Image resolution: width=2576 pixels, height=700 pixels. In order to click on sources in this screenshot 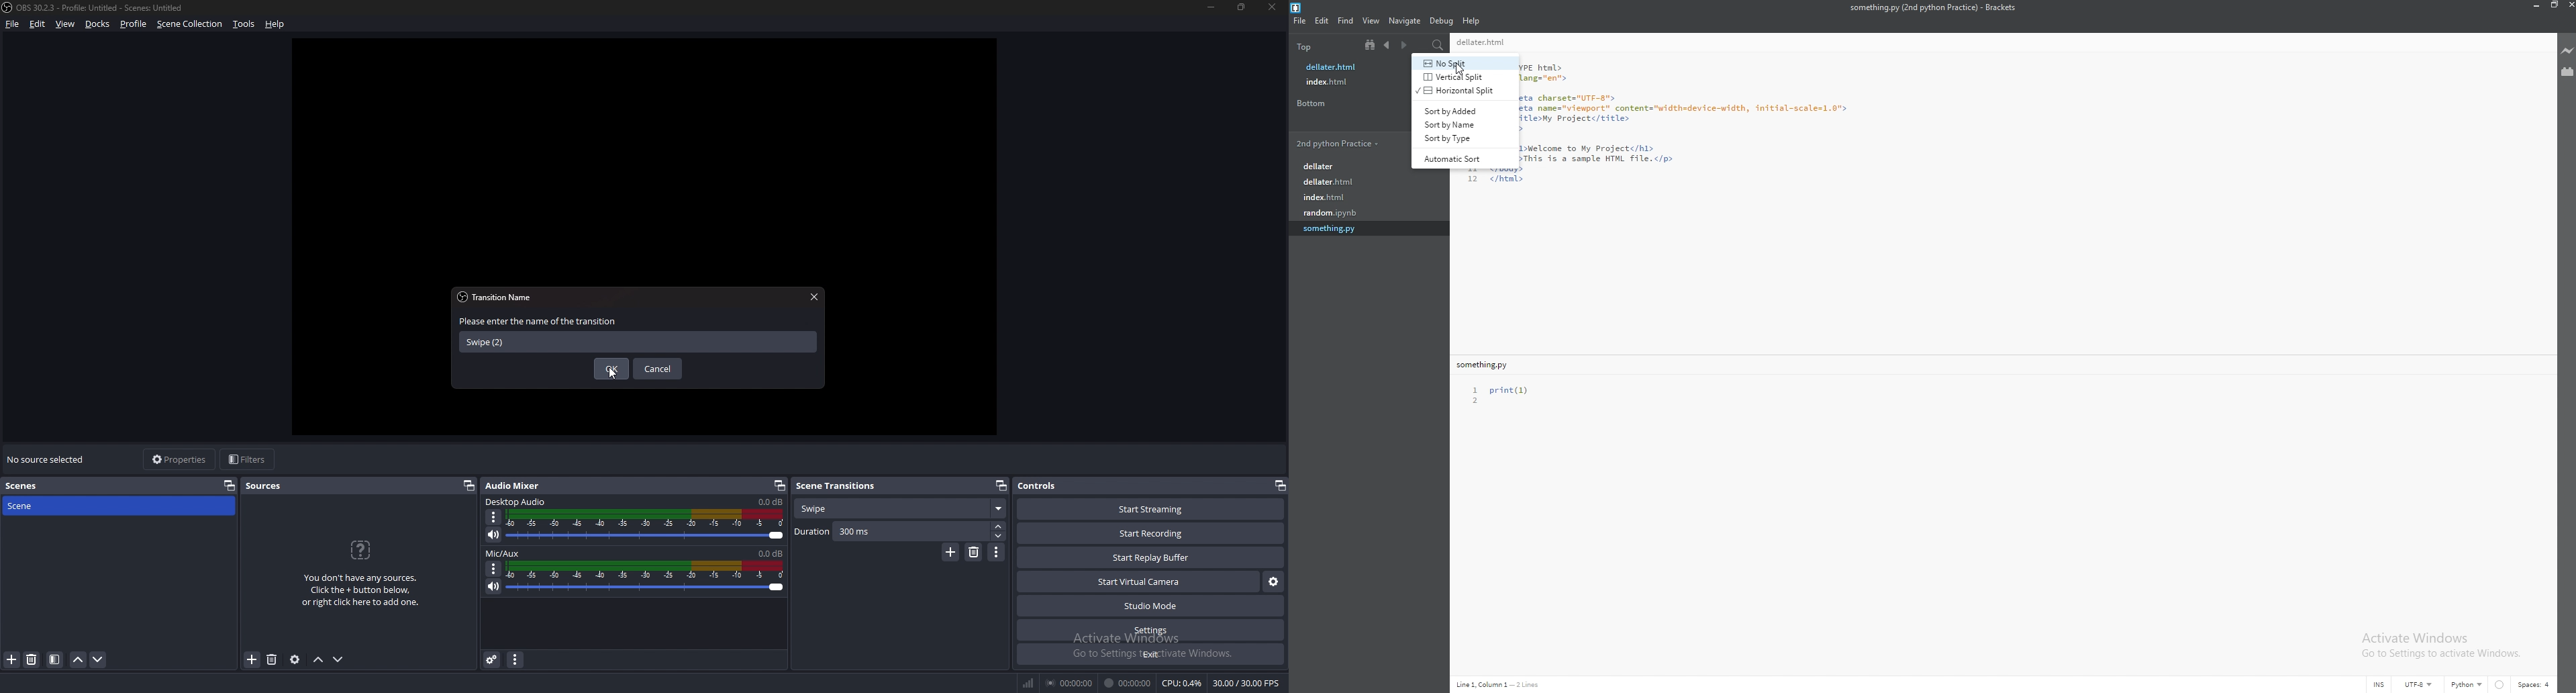, I will do `click(264, 486)`.